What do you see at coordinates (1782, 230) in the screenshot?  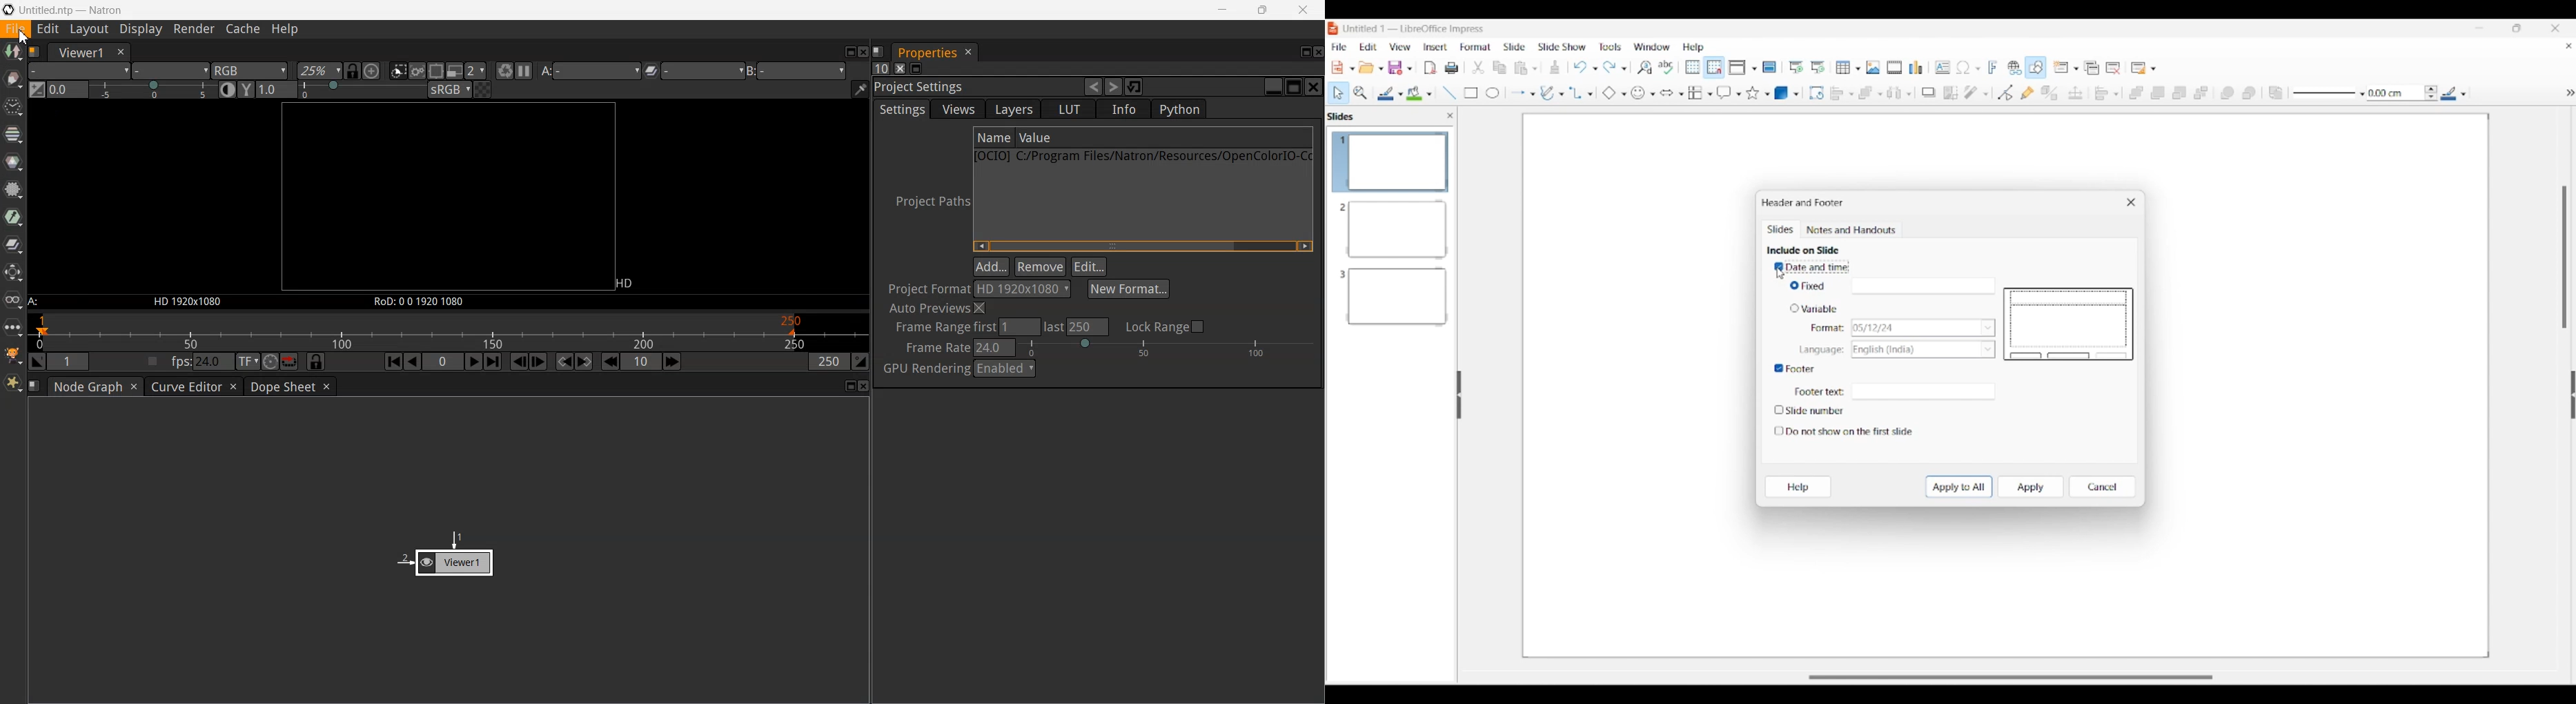 I see `Slides, current tab highlighted` at bounding box center [1782, 230].